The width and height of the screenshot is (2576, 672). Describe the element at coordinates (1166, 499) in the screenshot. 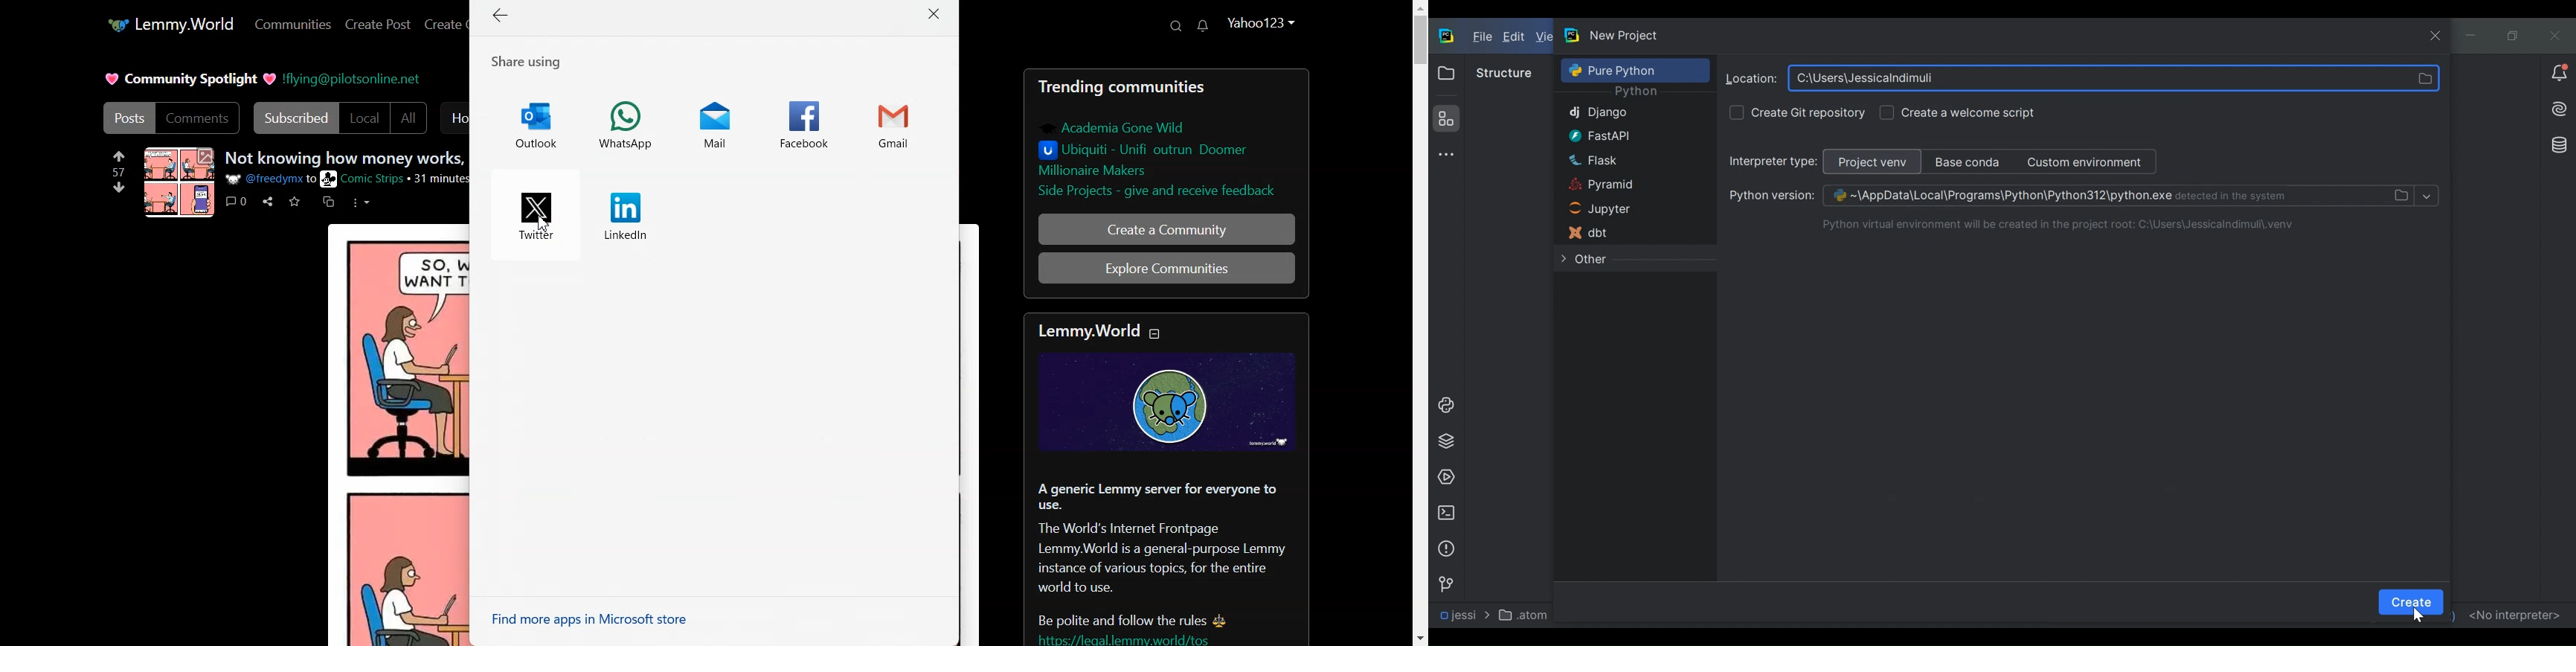

I see `Text` at that location.